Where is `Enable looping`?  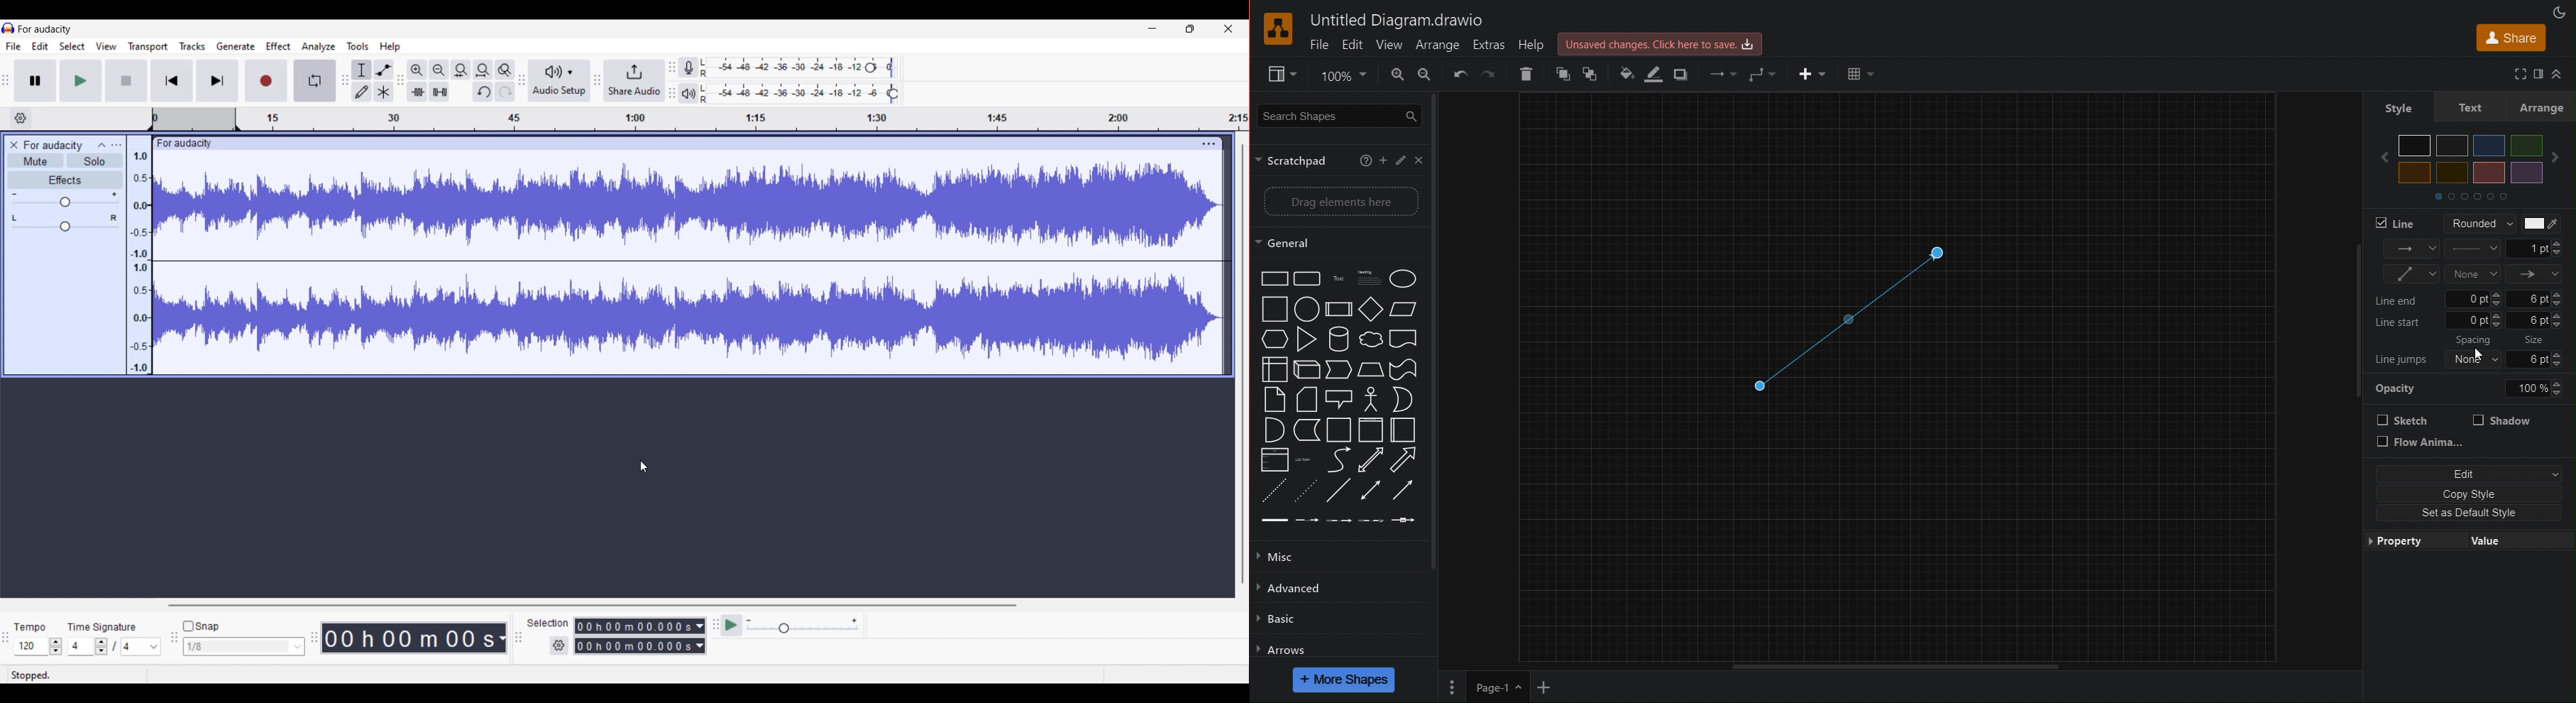 Enable looping is located at coordinates (314, 81).